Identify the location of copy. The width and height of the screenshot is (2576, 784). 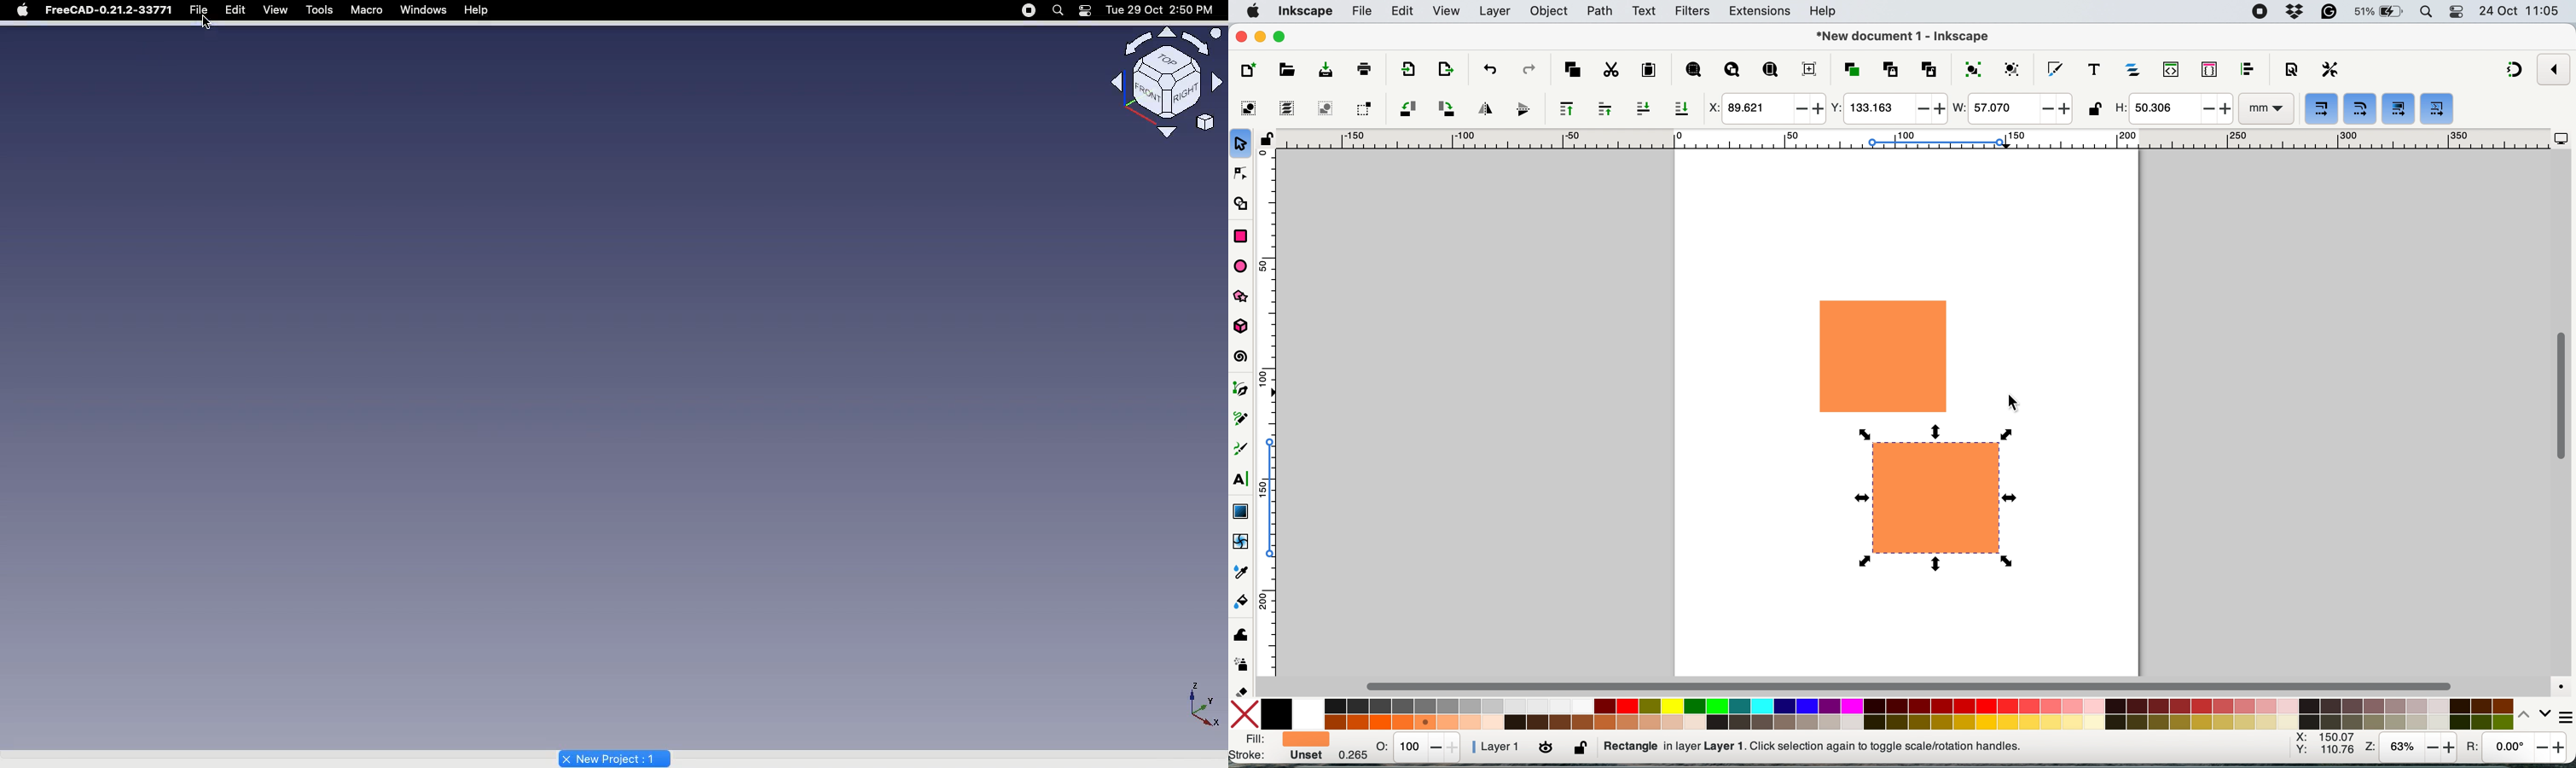
(1572, 68).